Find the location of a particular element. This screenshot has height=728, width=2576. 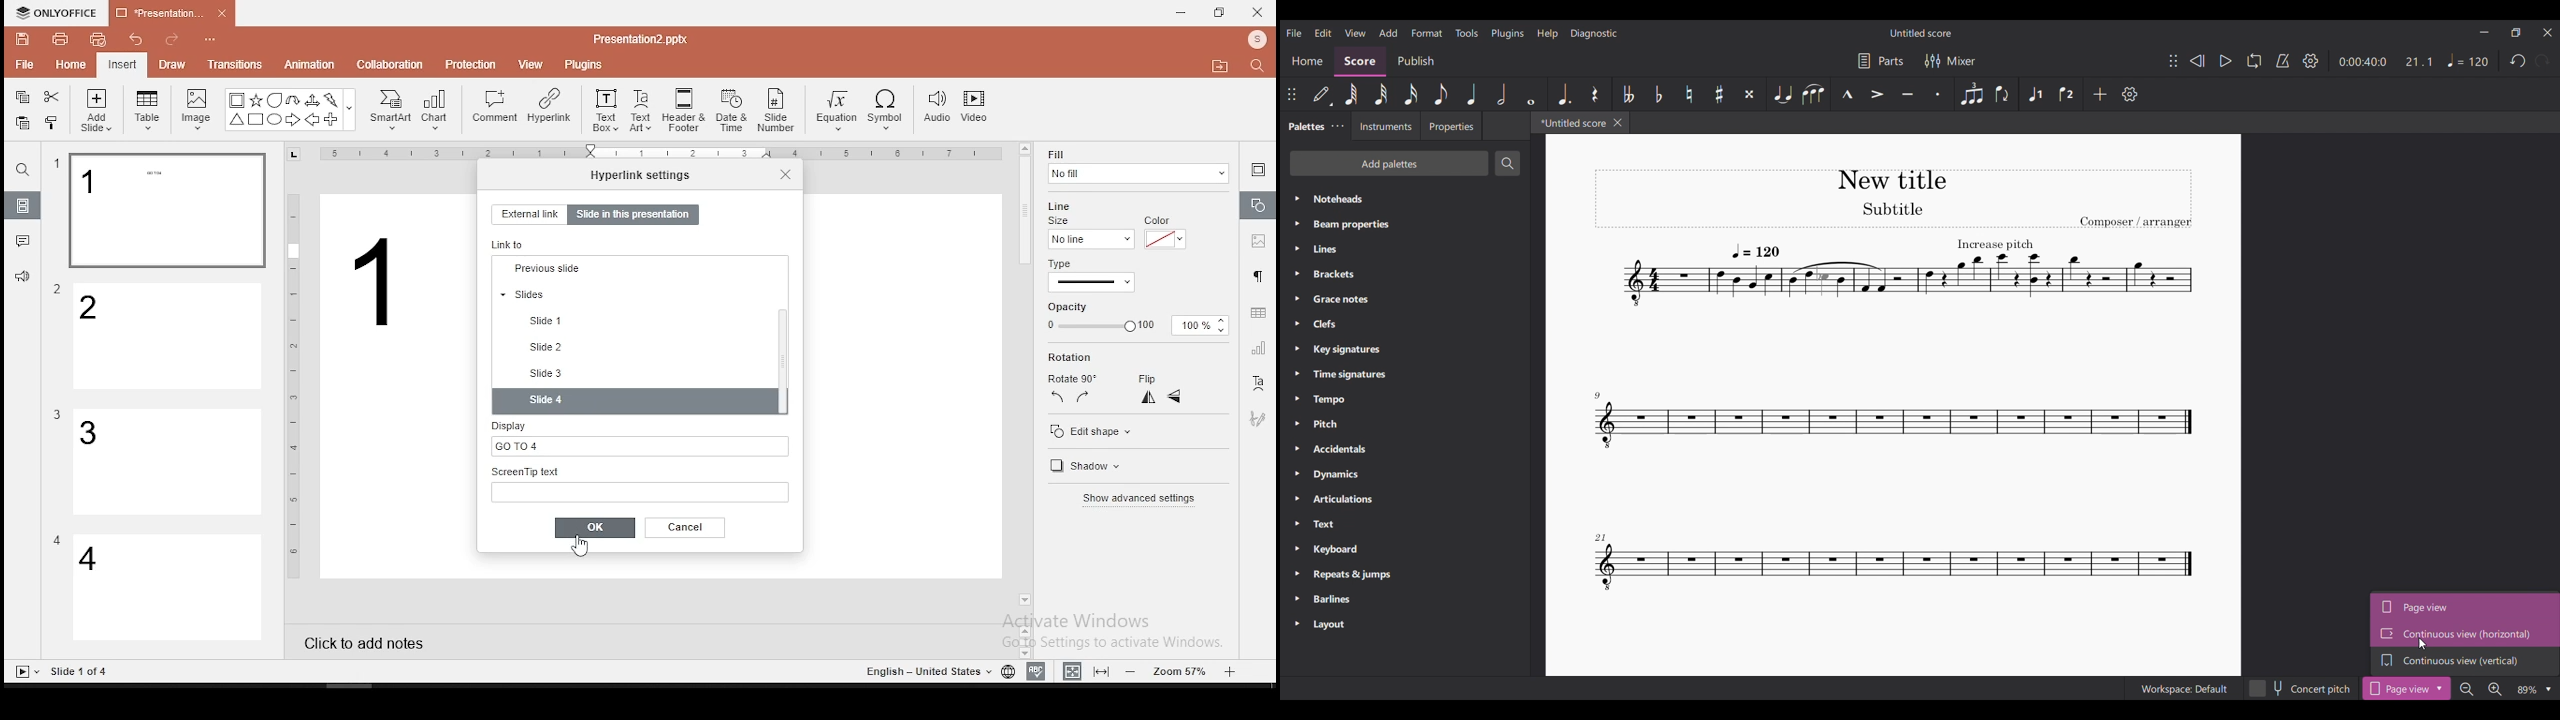

line color is located at coordinates (1163, 238).